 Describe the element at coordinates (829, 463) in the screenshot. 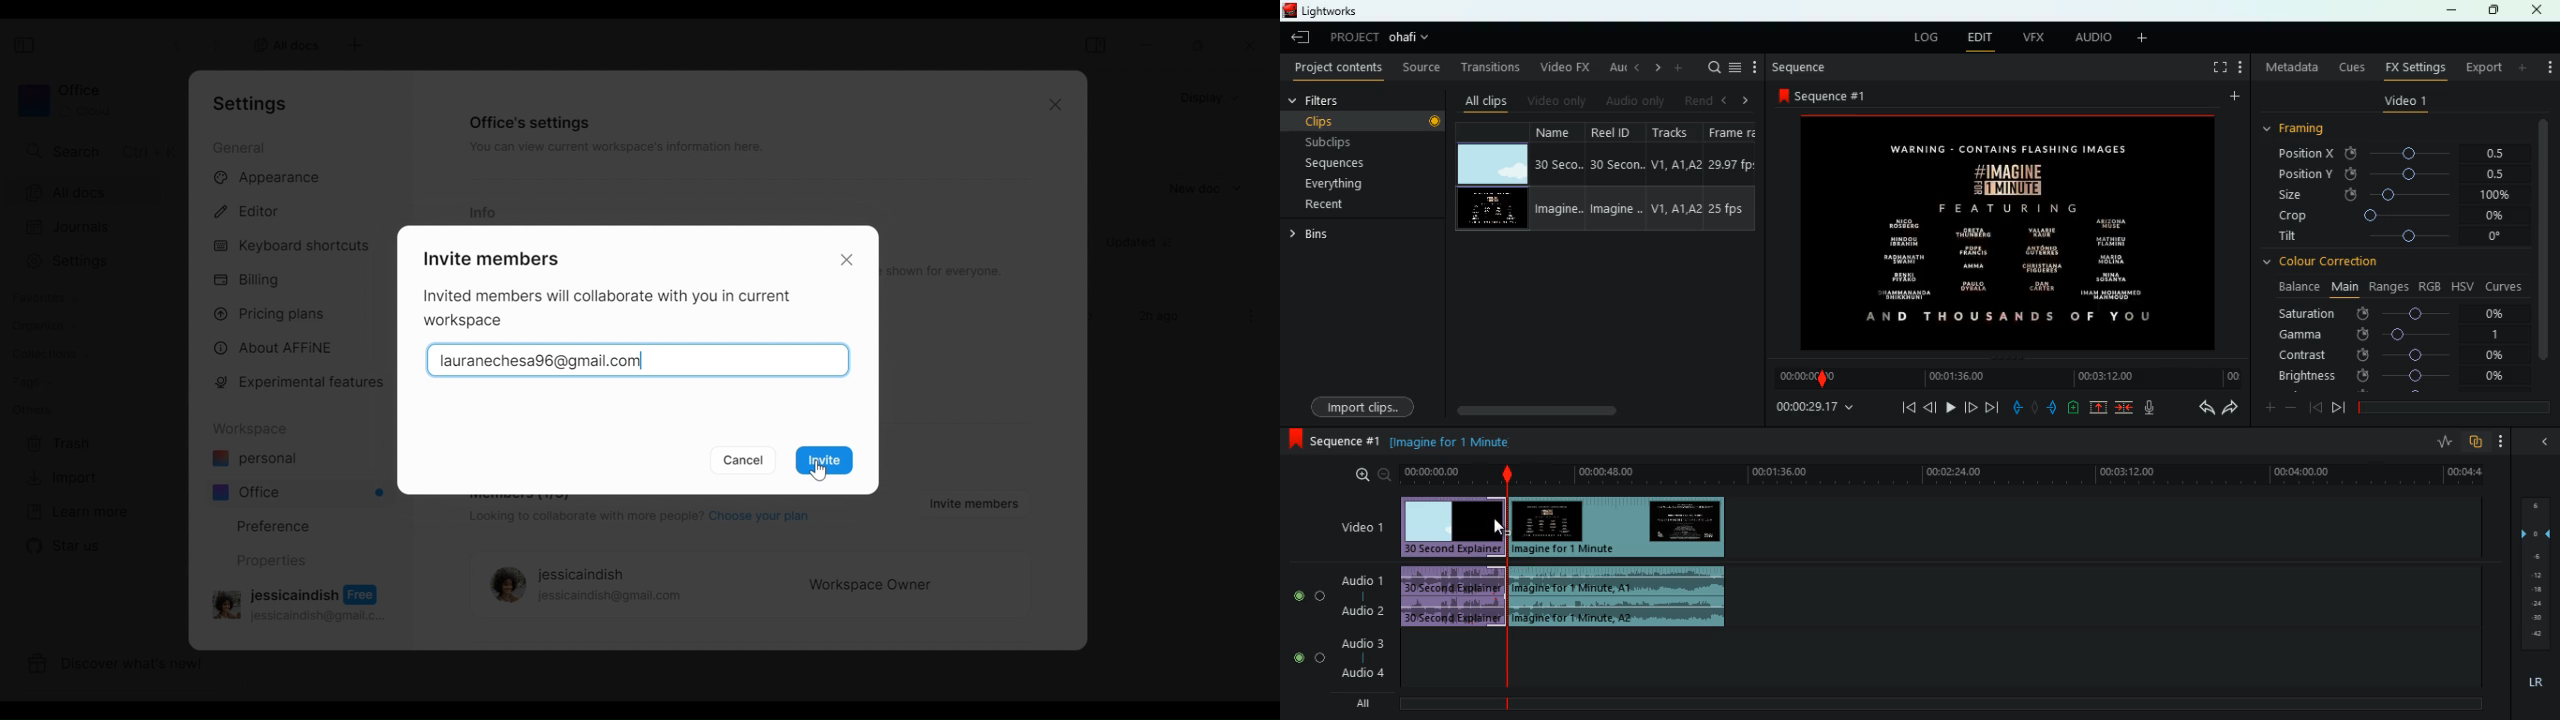

I see `invite` at that location.